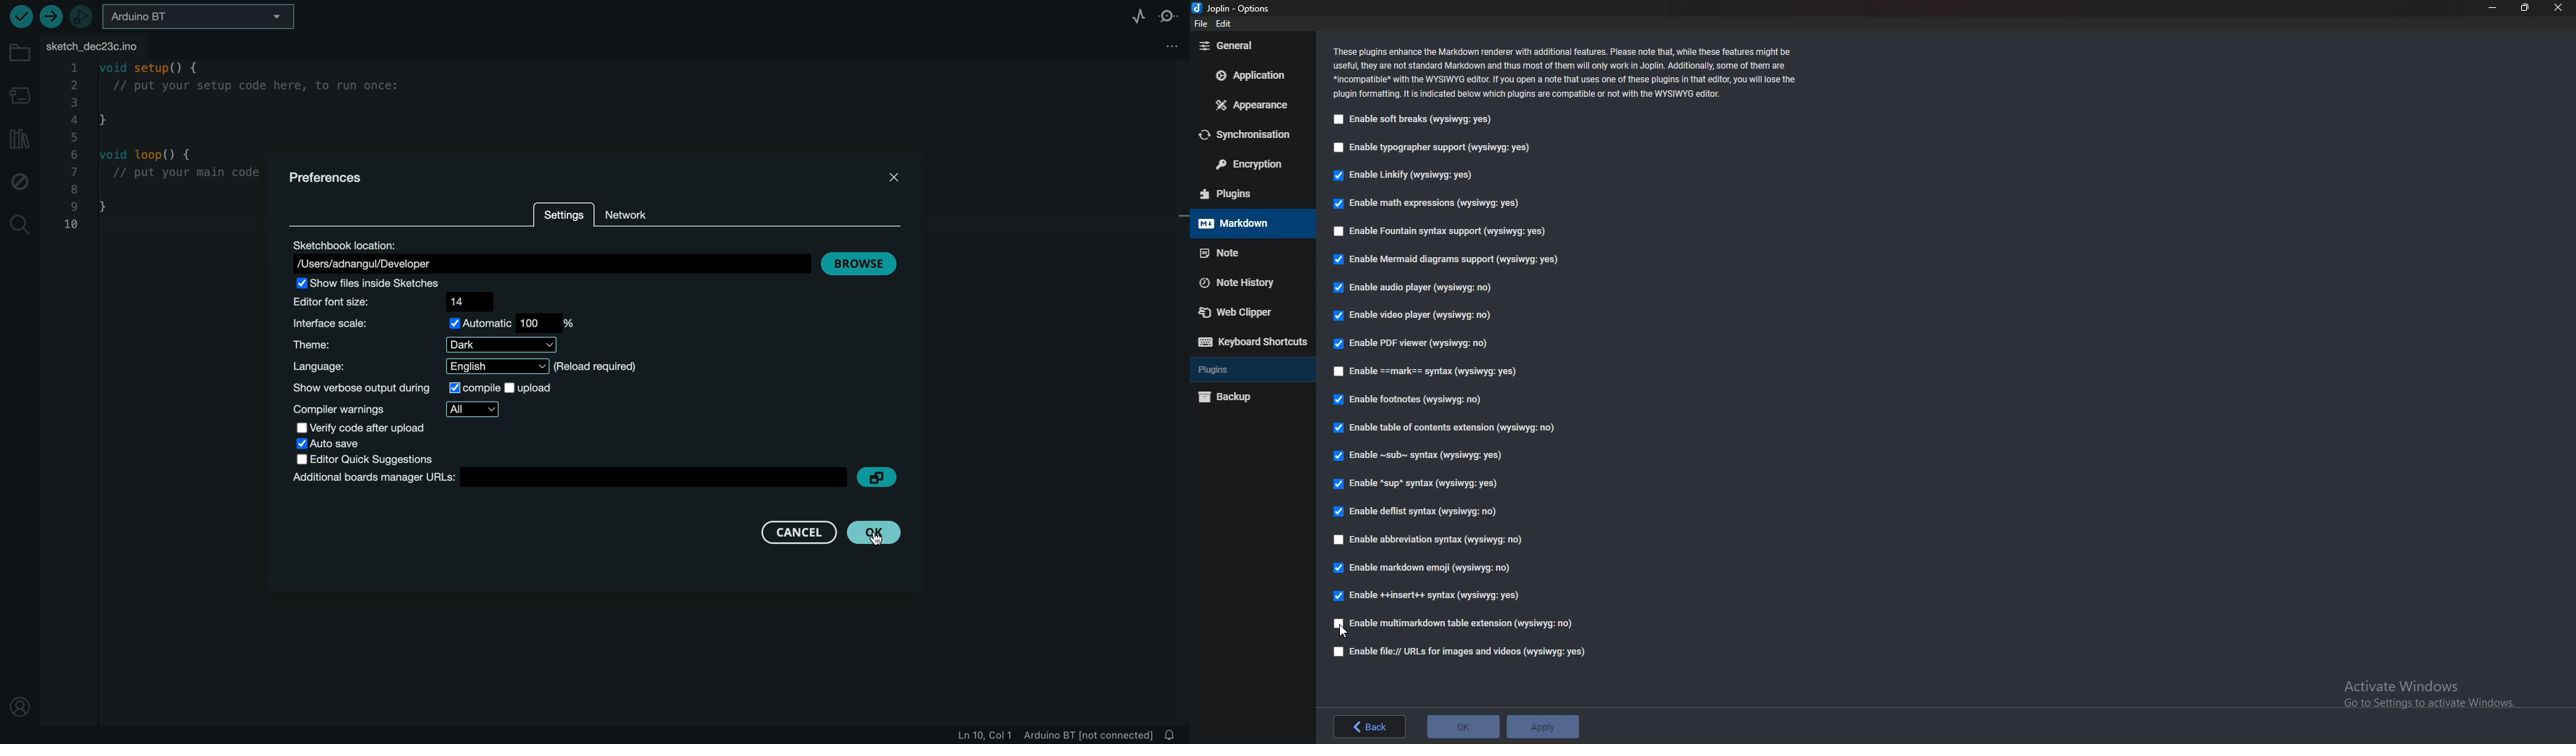  Describe the element at coordinates (1426, 457) in the screenshot. I see `enable Sub Syntax` at that location.